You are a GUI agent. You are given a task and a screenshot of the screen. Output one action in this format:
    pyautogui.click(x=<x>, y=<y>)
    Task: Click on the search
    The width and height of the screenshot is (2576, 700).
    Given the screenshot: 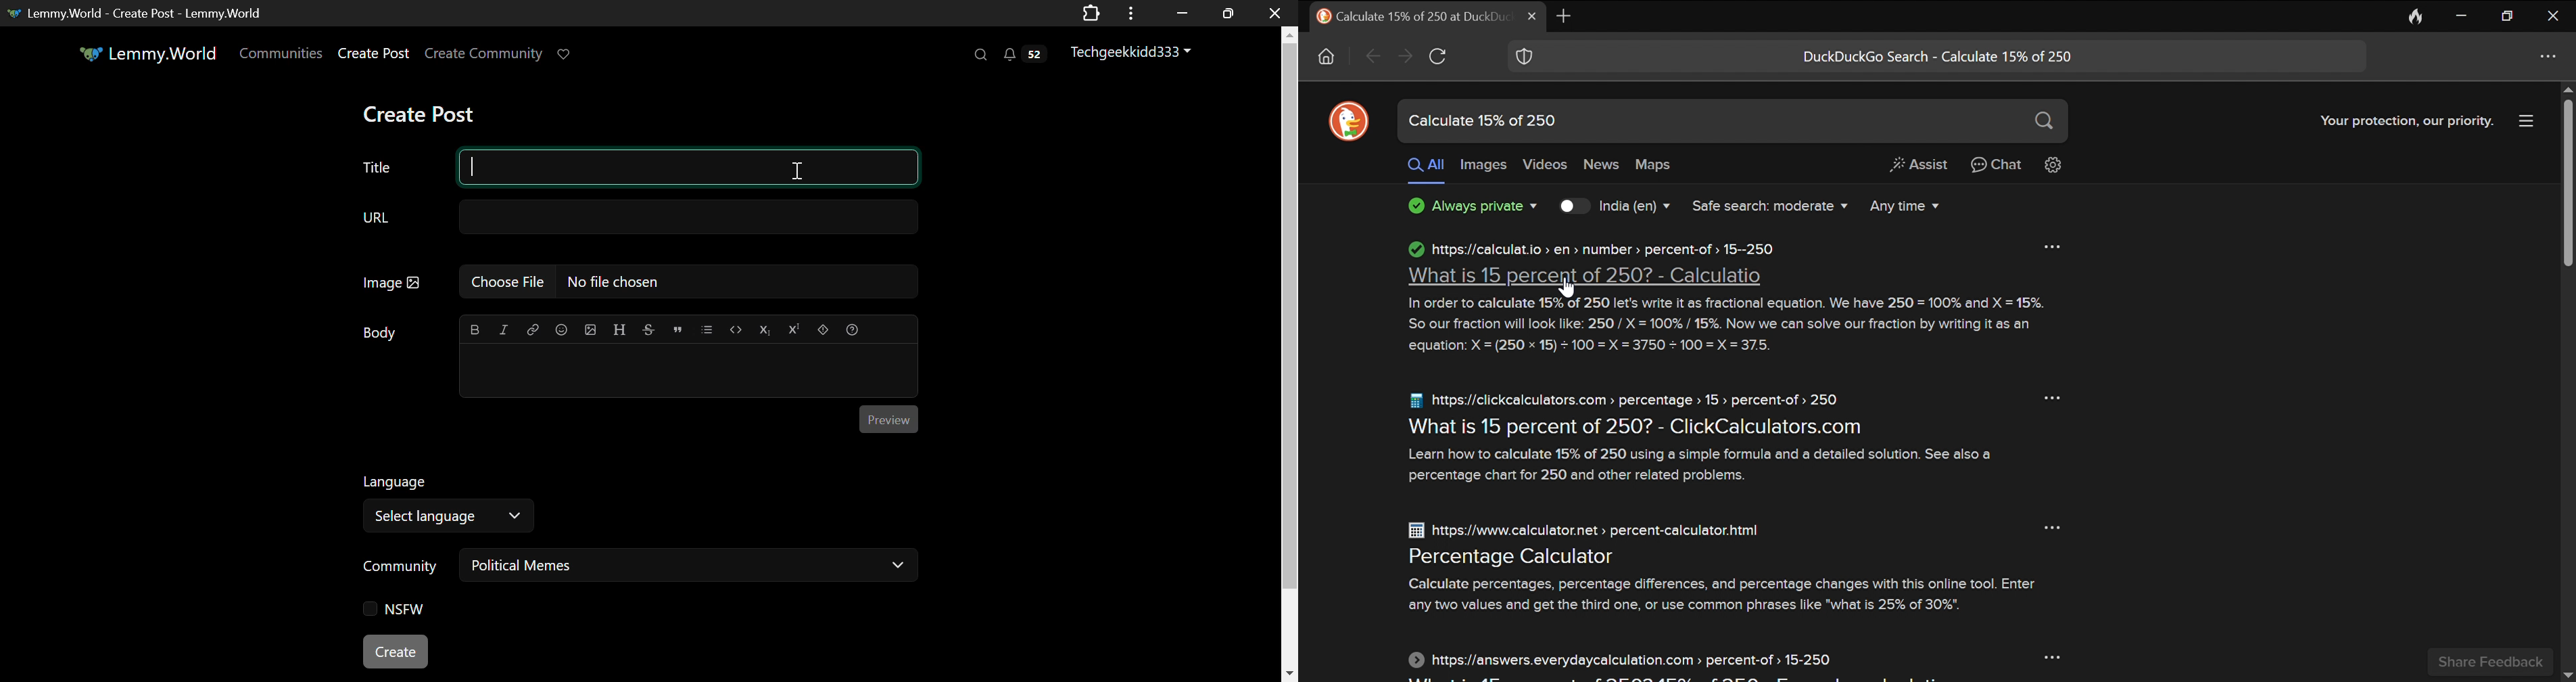 What is the action you would take?
    pyautogui.click(x=2045, y=123)
    